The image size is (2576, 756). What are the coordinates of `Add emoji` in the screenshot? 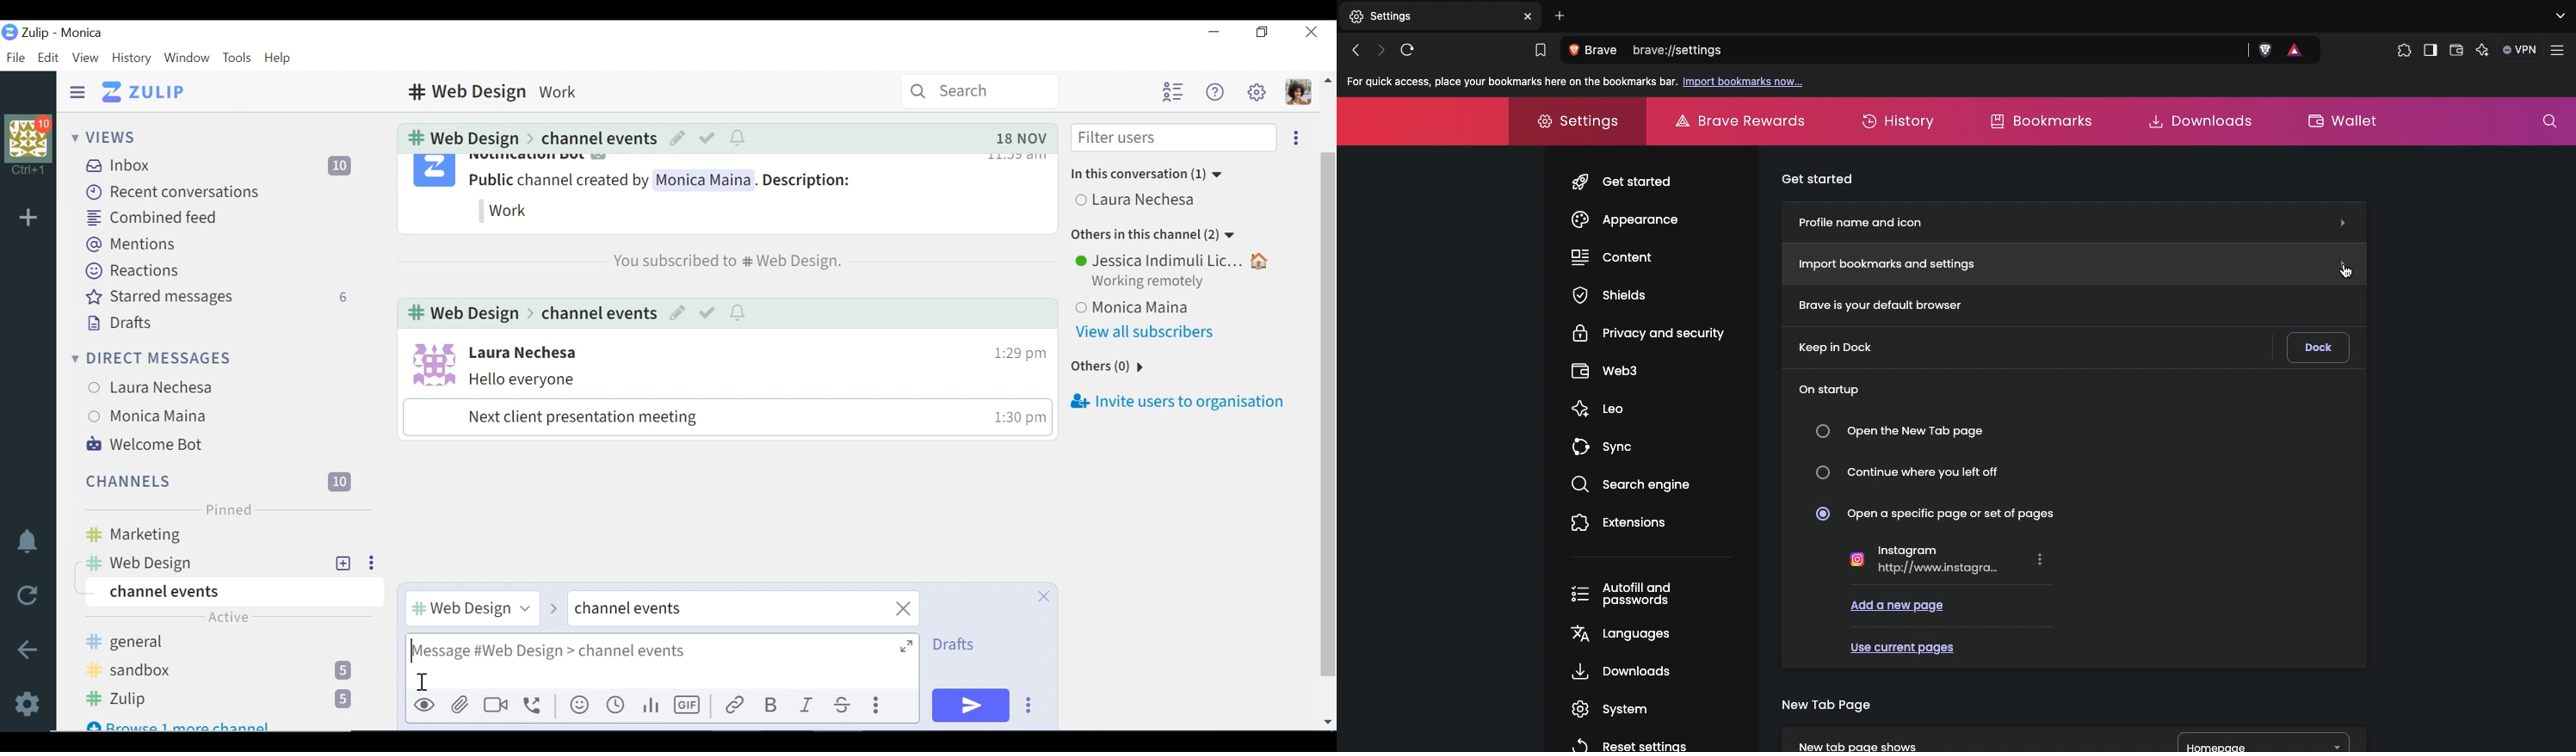 It's located at (579, 706).